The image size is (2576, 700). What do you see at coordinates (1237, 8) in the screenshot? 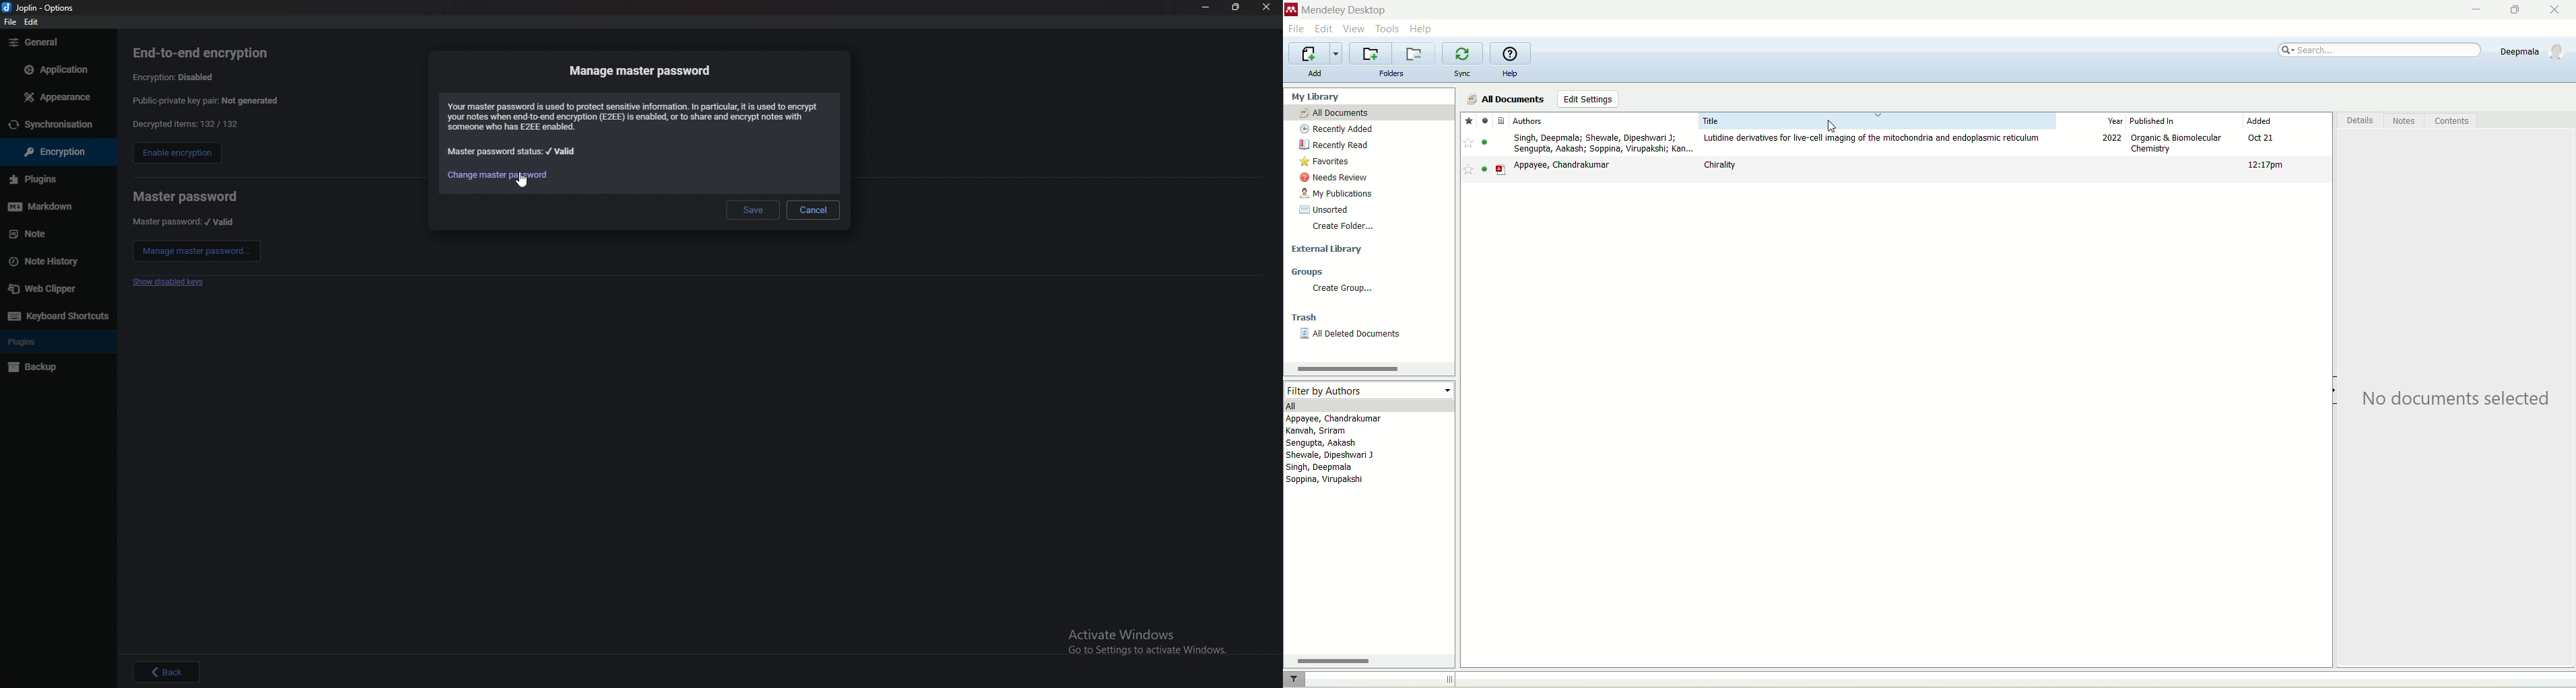
I see `resize` at bounding box center [1237, 8].